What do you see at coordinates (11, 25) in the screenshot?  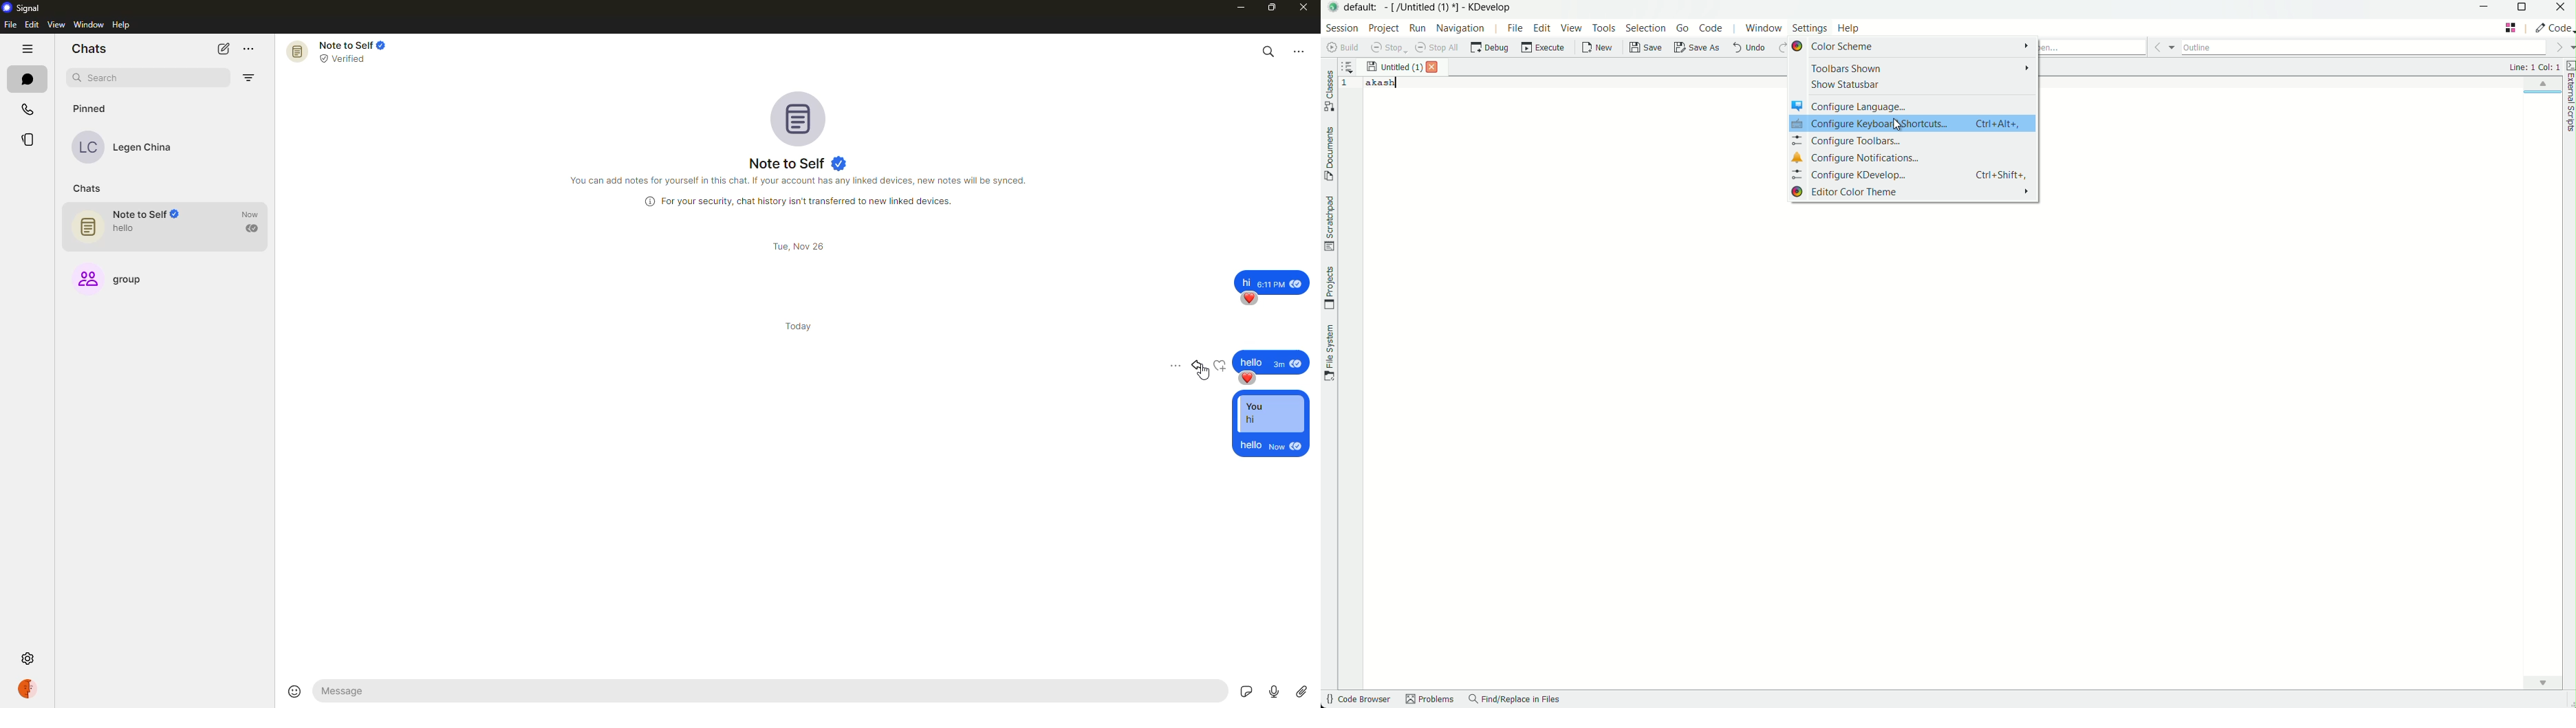 I see `file` at bounding box center [11, 25].